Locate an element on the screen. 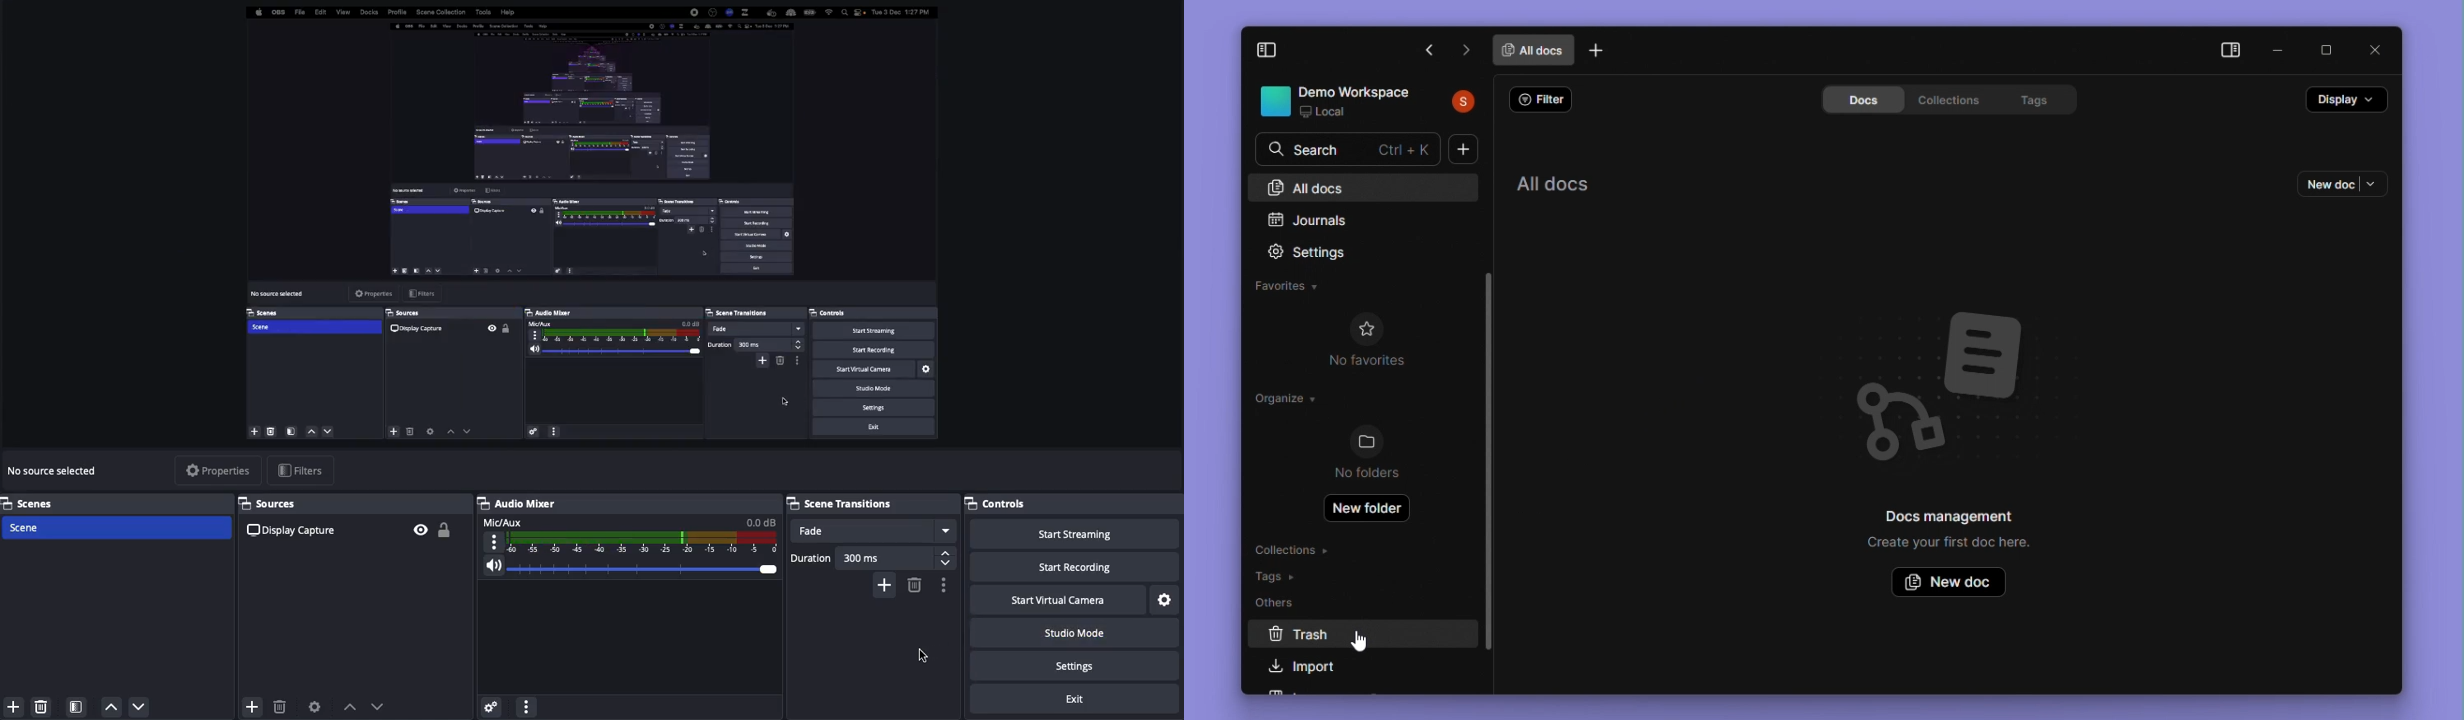 The height and width of the screenshot is (728, 2464). Volume is located at coordinates (628, 569).